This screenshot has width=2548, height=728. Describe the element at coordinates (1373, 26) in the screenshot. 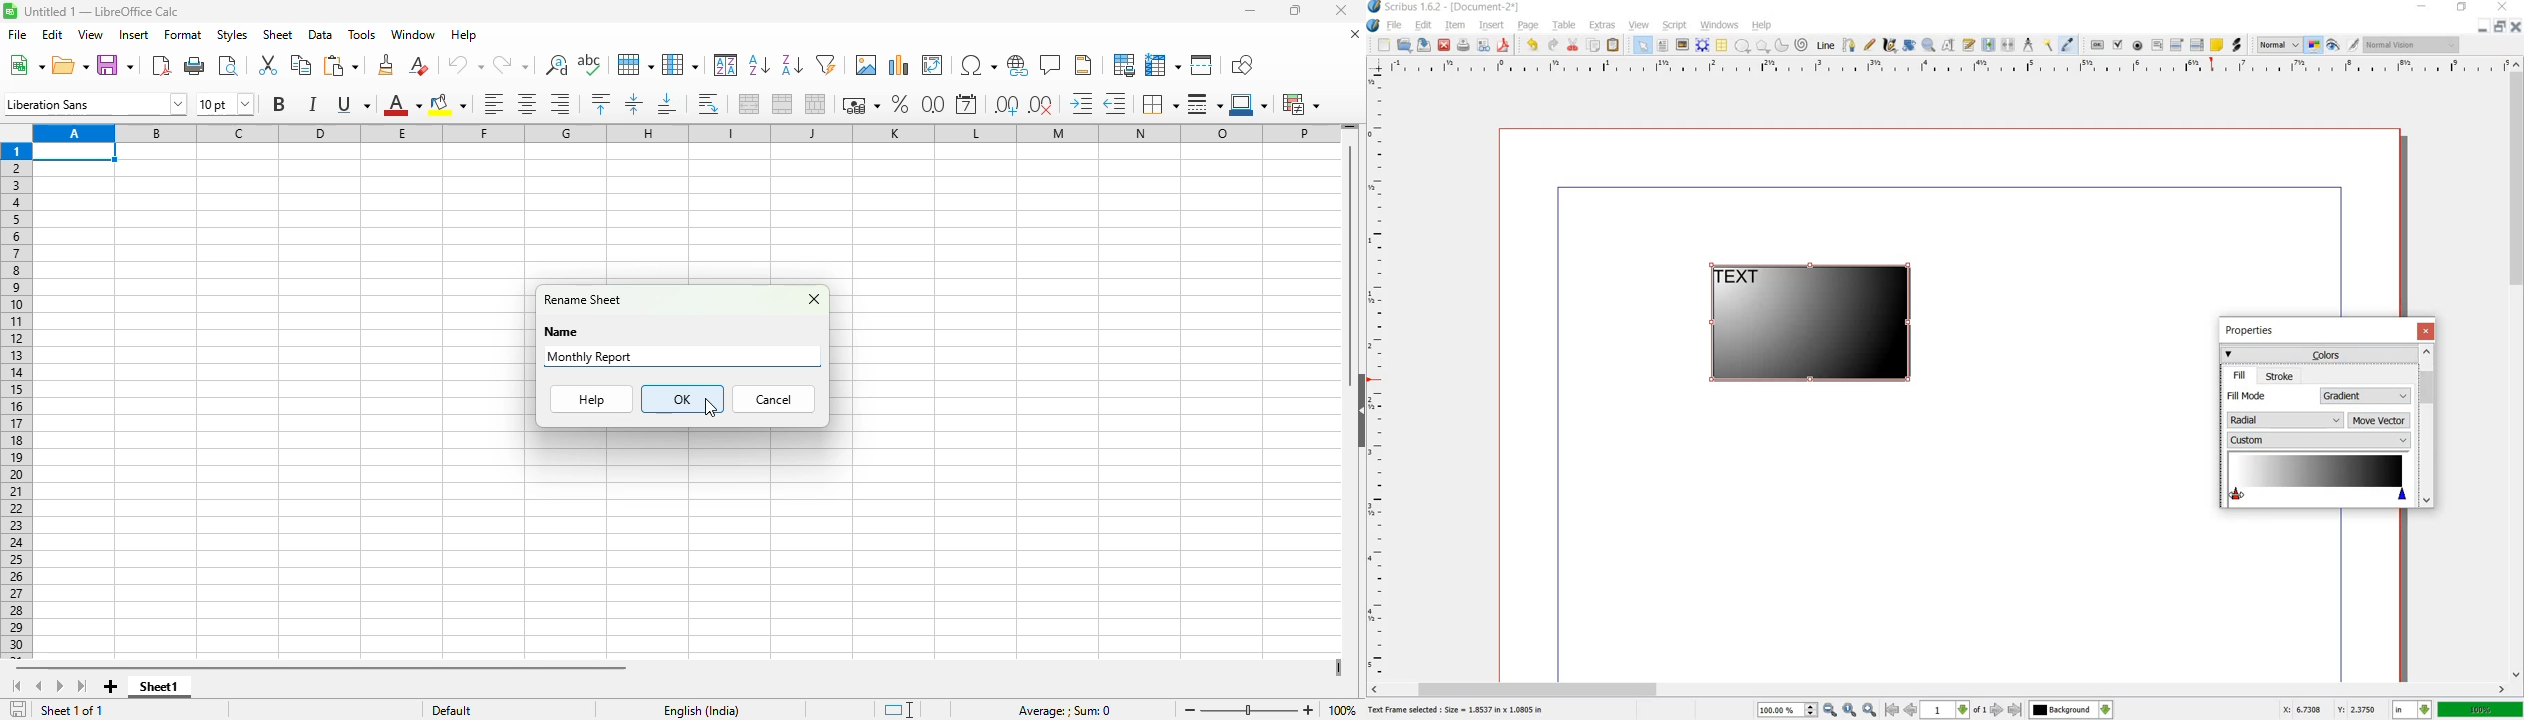

I see `system logo` at that location.